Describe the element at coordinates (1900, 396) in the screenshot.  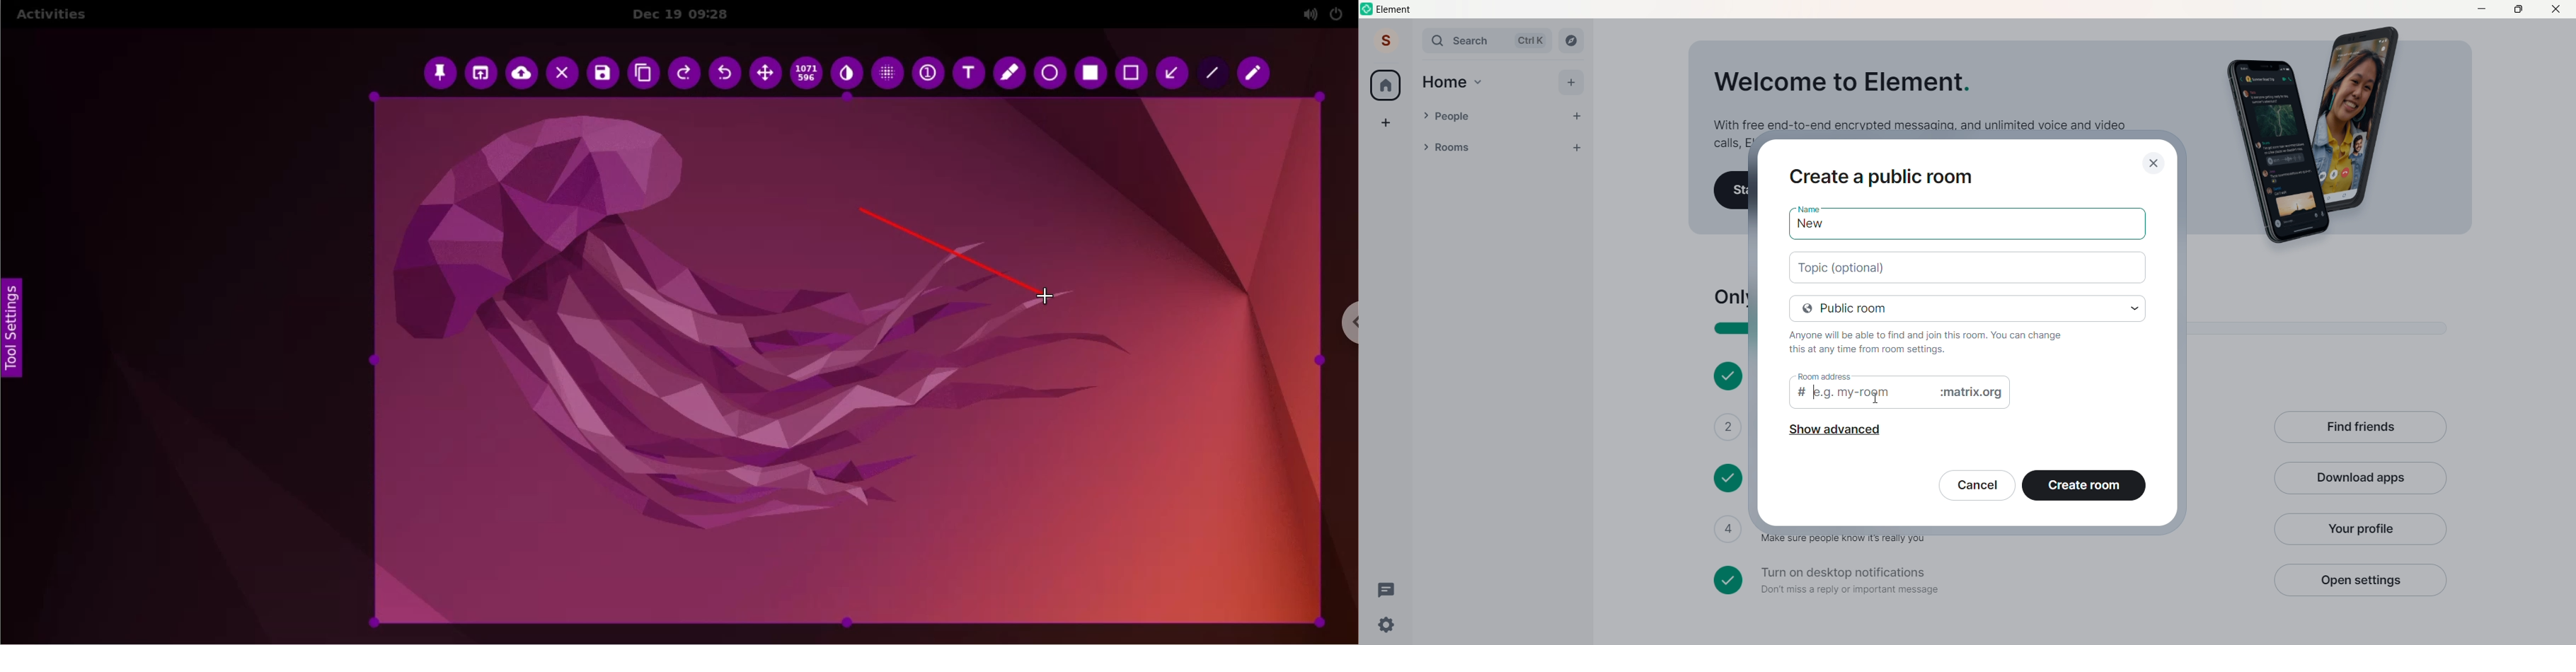
I see `add room address` at that location.